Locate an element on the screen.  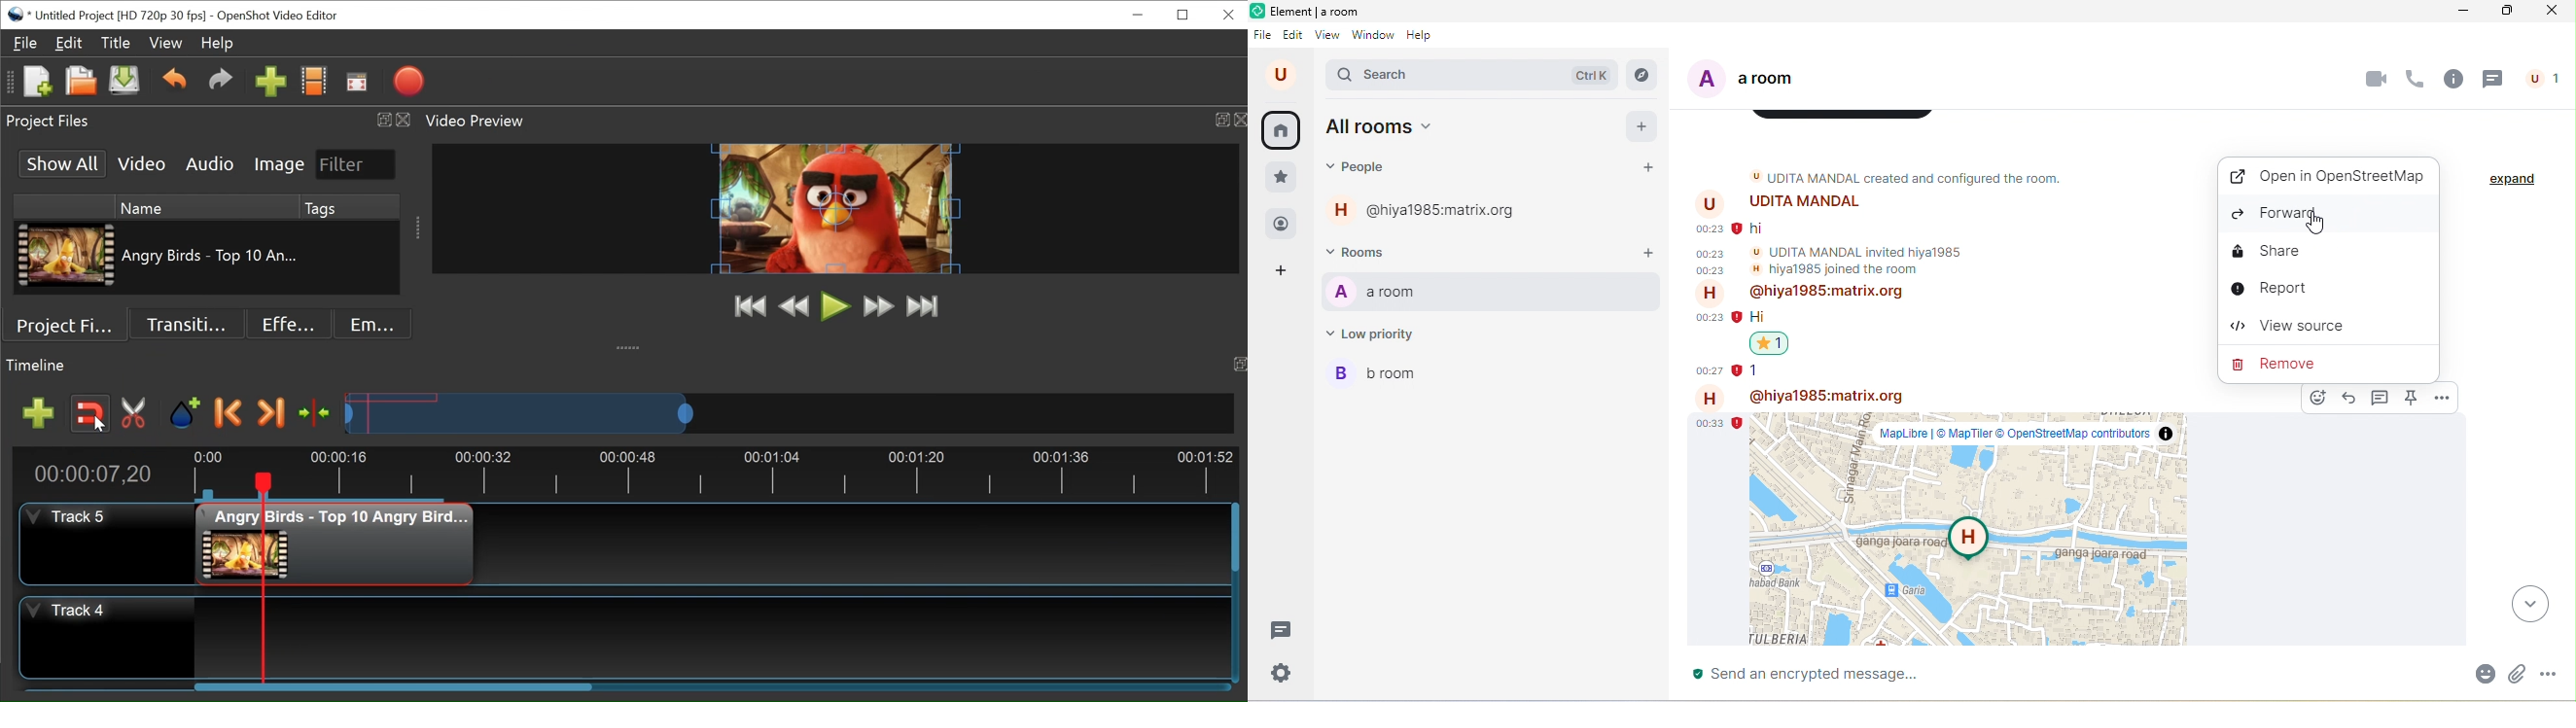
add space is located at coordinates (1280, 274).